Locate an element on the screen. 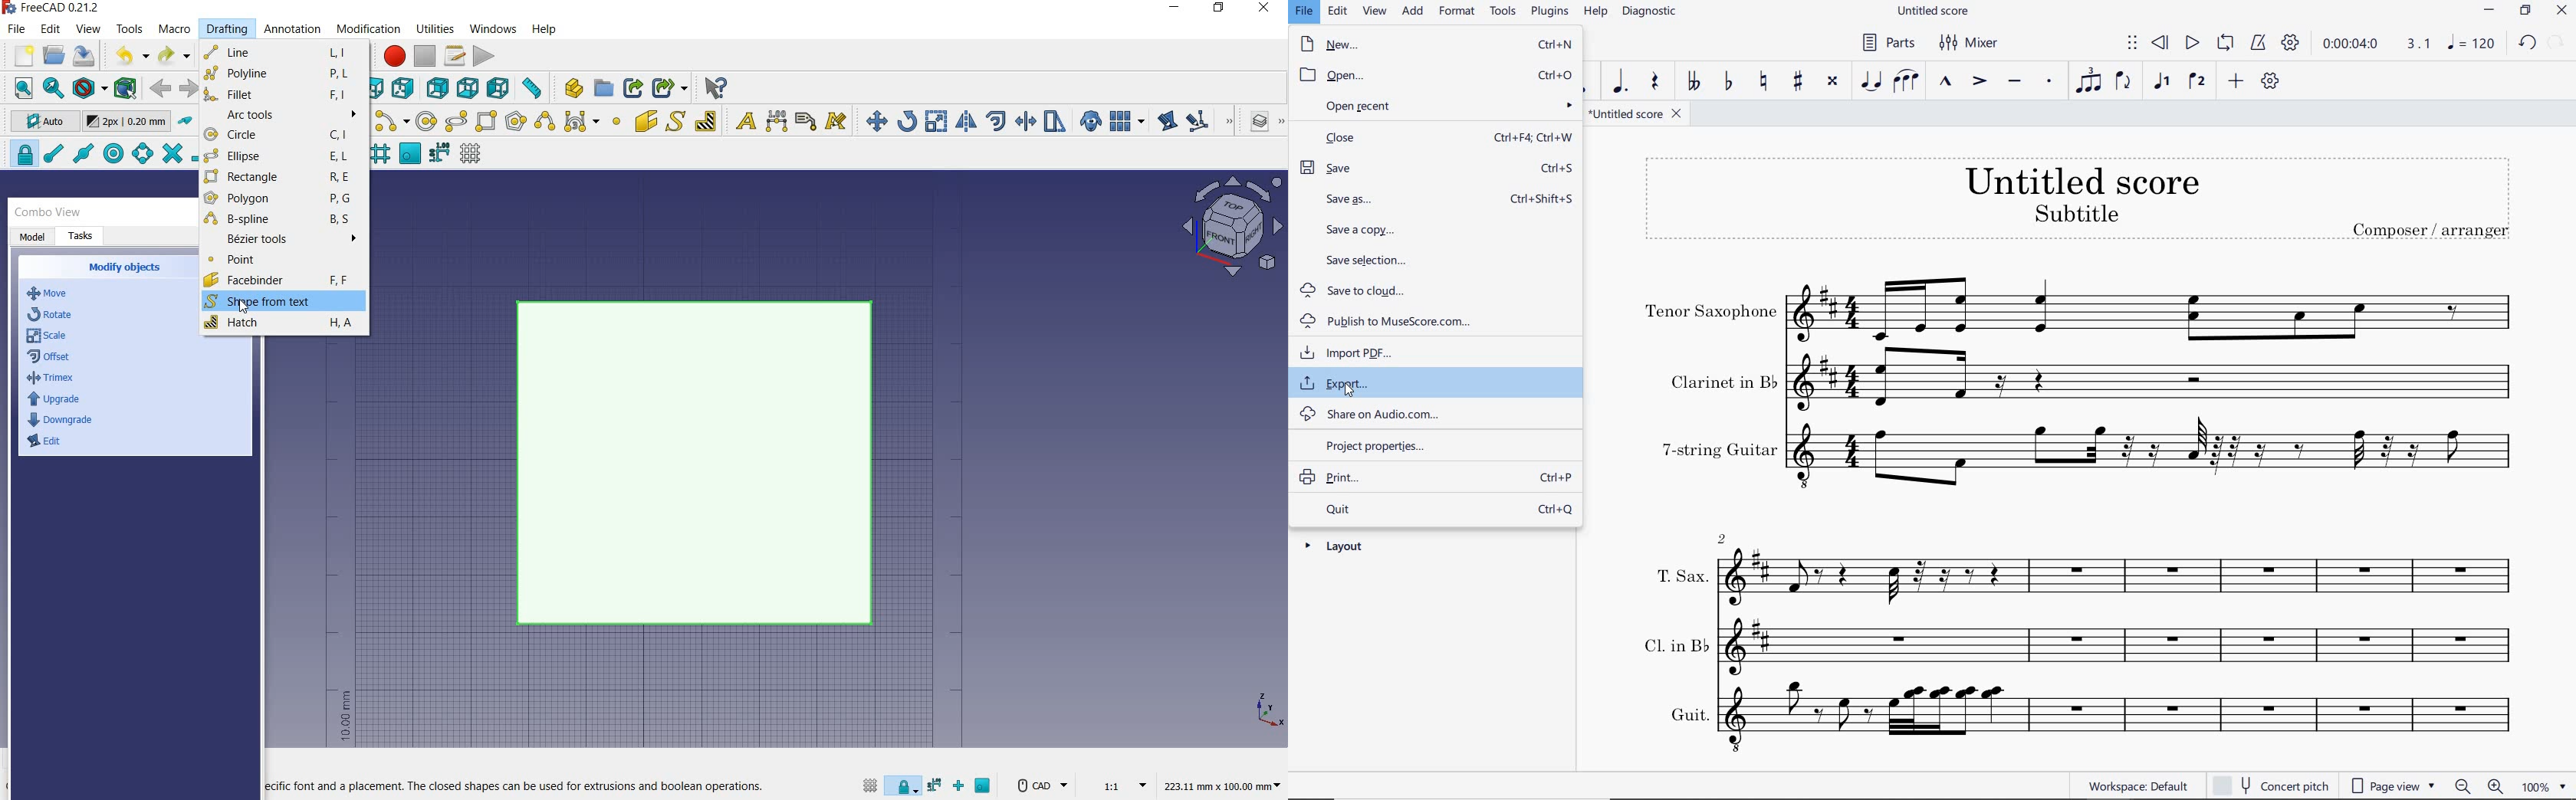 The width and height of the screenshot is (2576, 812). Guit. is located at coordinates (2079, 719).